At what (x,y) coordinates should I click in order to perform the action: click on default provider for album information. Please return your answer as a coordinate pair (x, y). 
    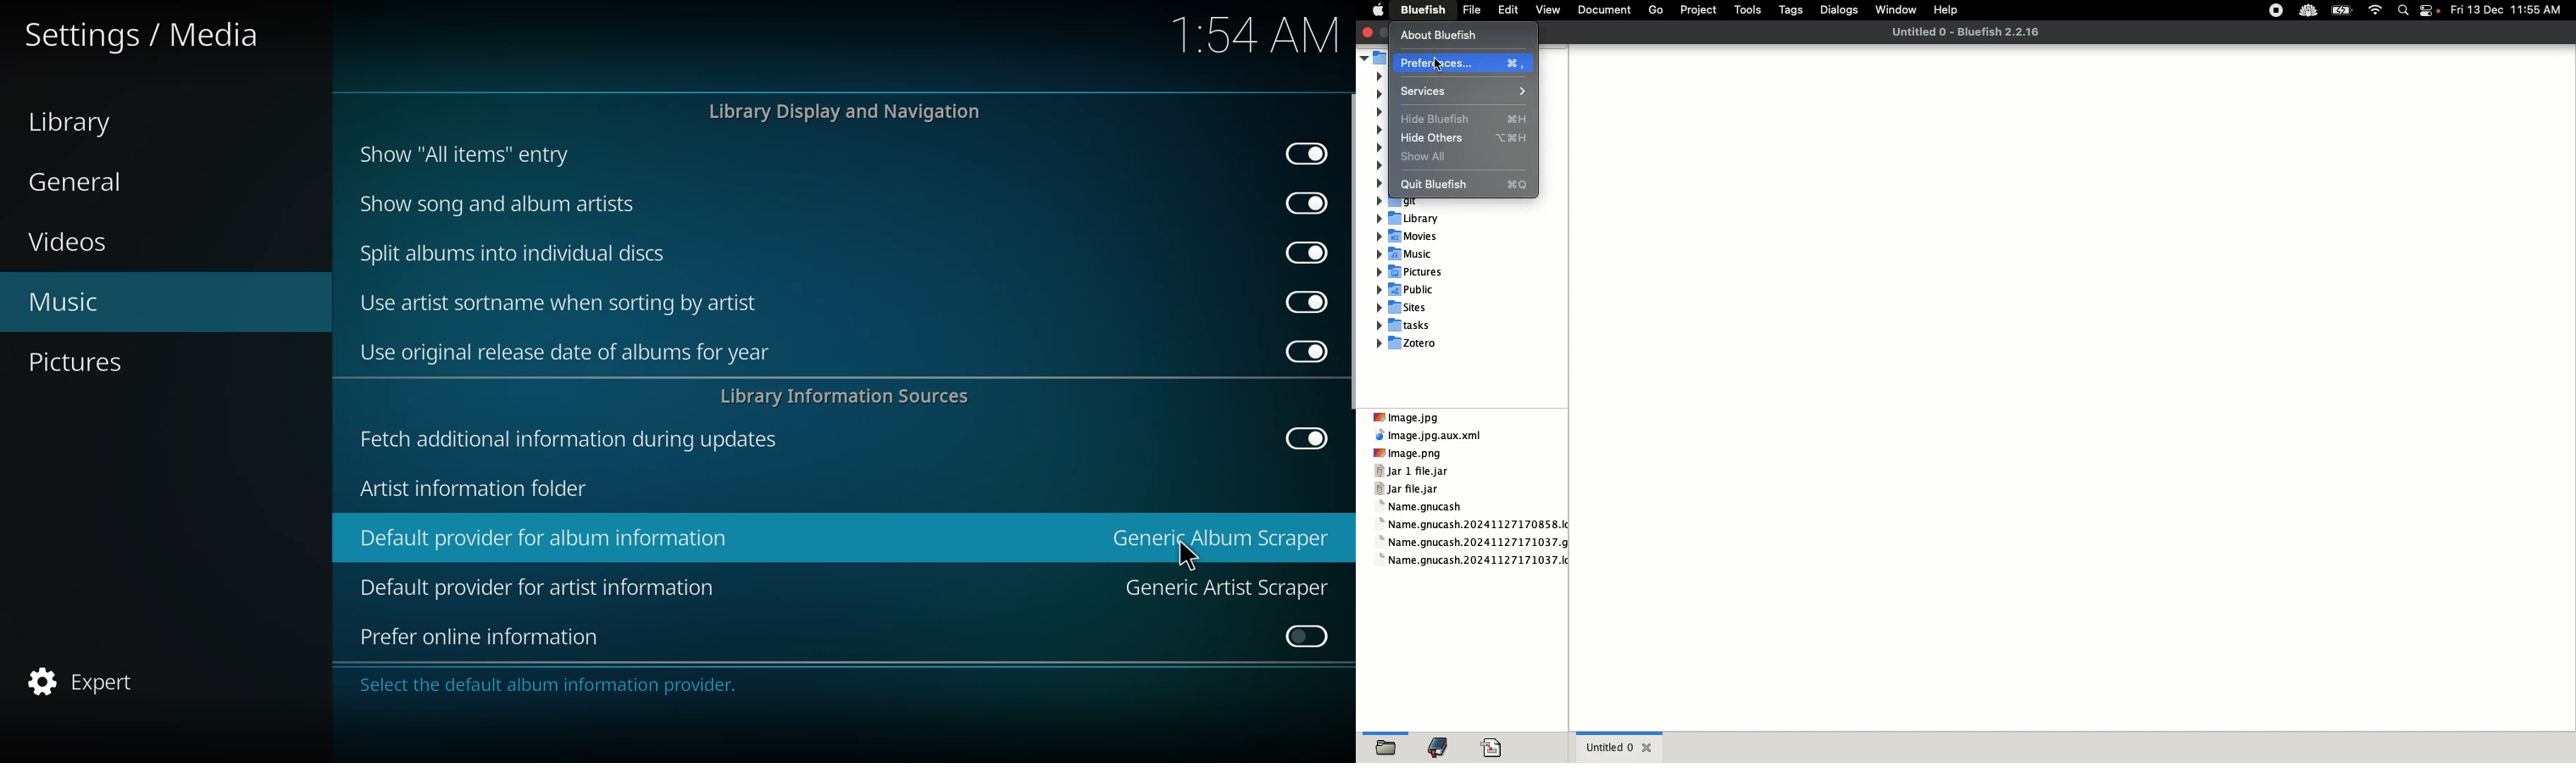
    Looking at the image, I should click on (545, 540).